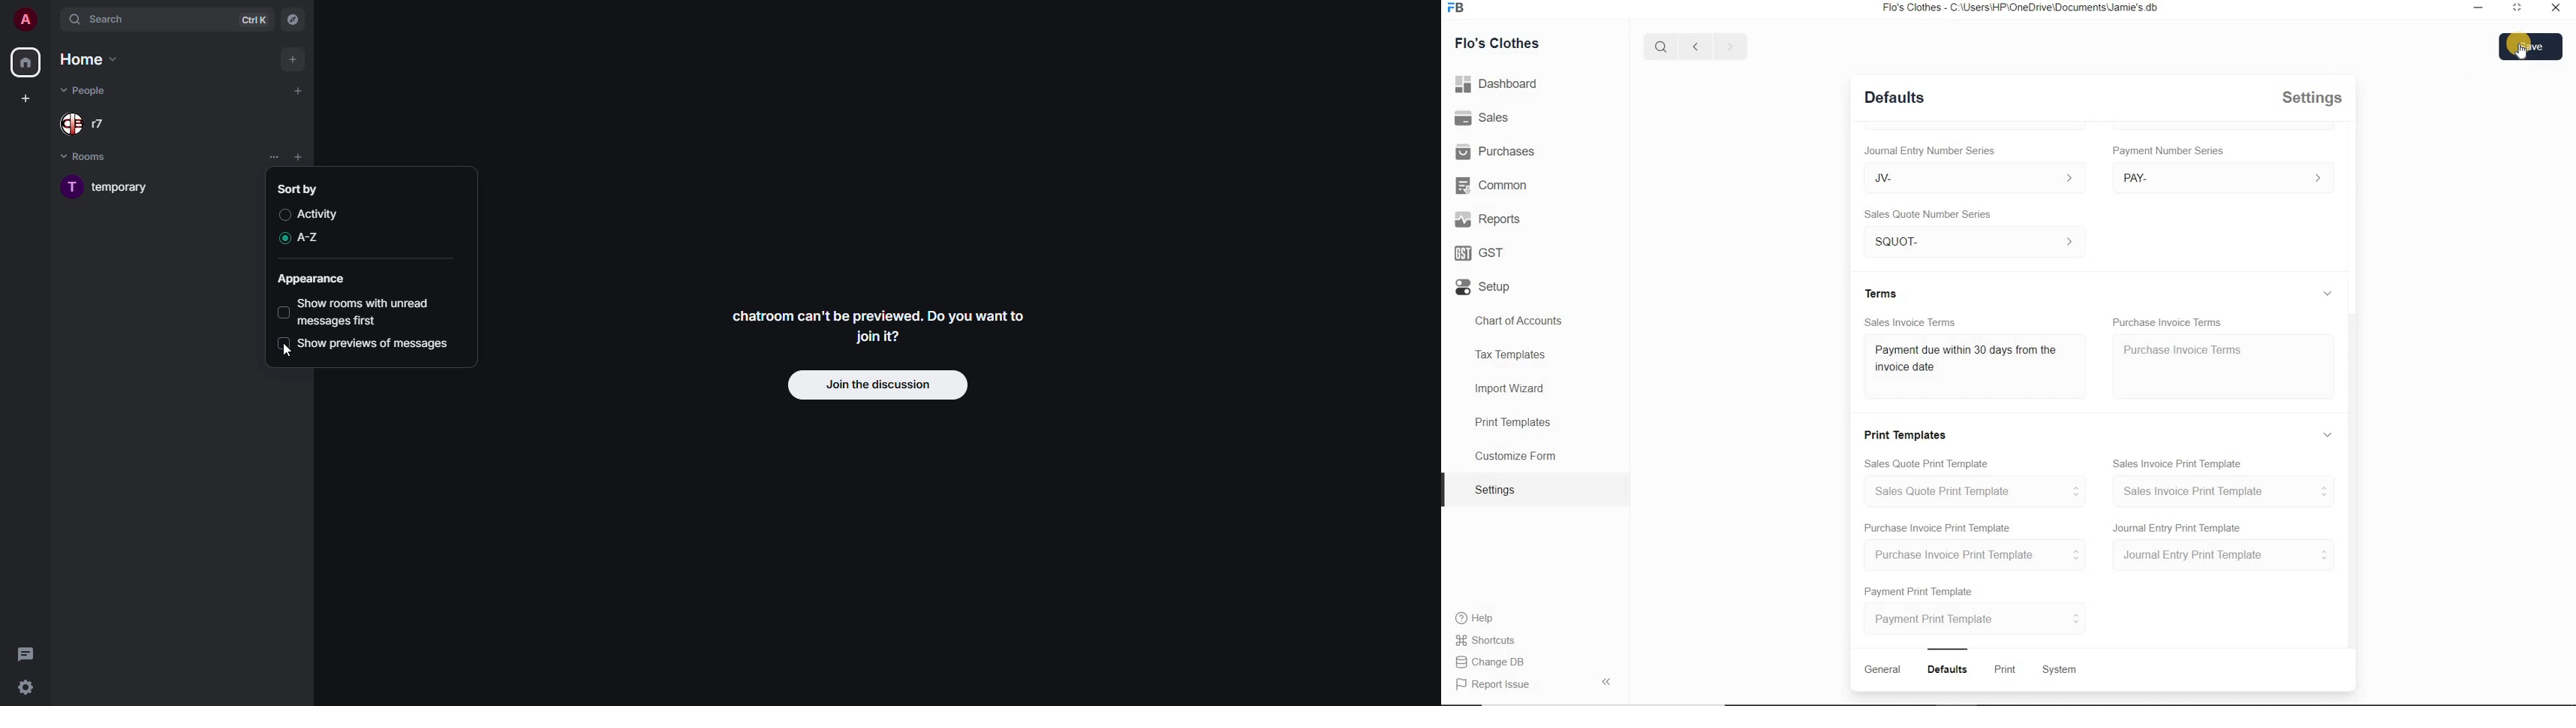  Describe the element at coordinates (1489, 662) in the screenshot. I see `Change DB` at that location.